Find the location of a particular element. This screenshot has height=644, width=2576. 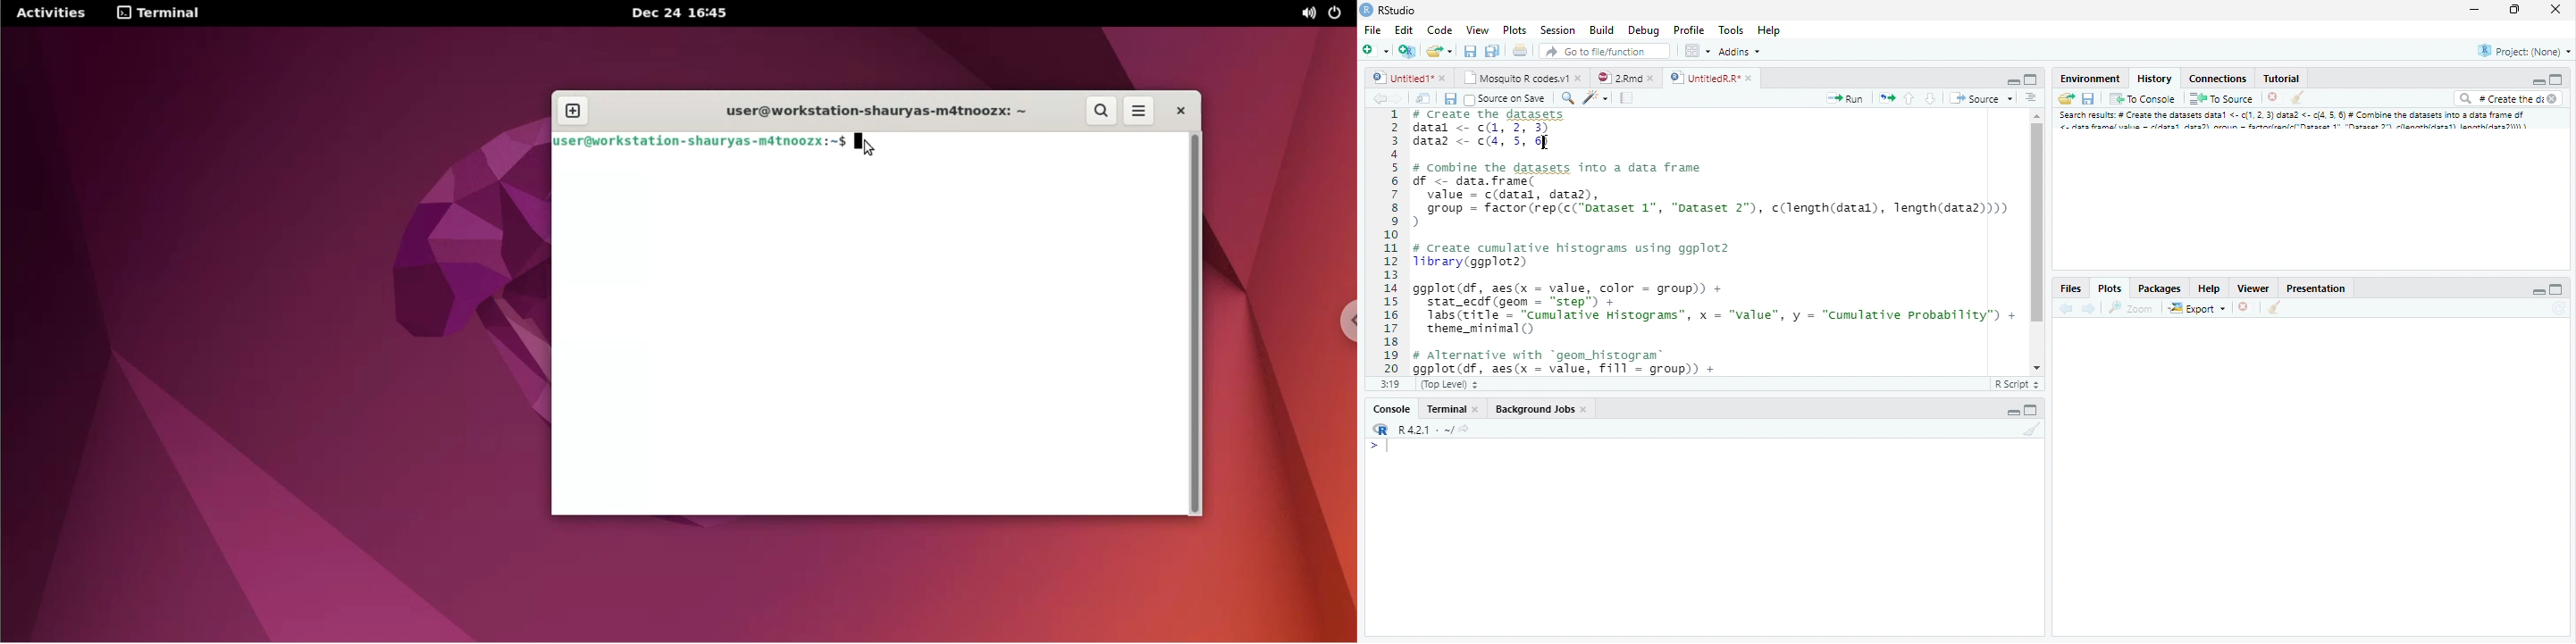

Console is located at coordinates (1395, 408).